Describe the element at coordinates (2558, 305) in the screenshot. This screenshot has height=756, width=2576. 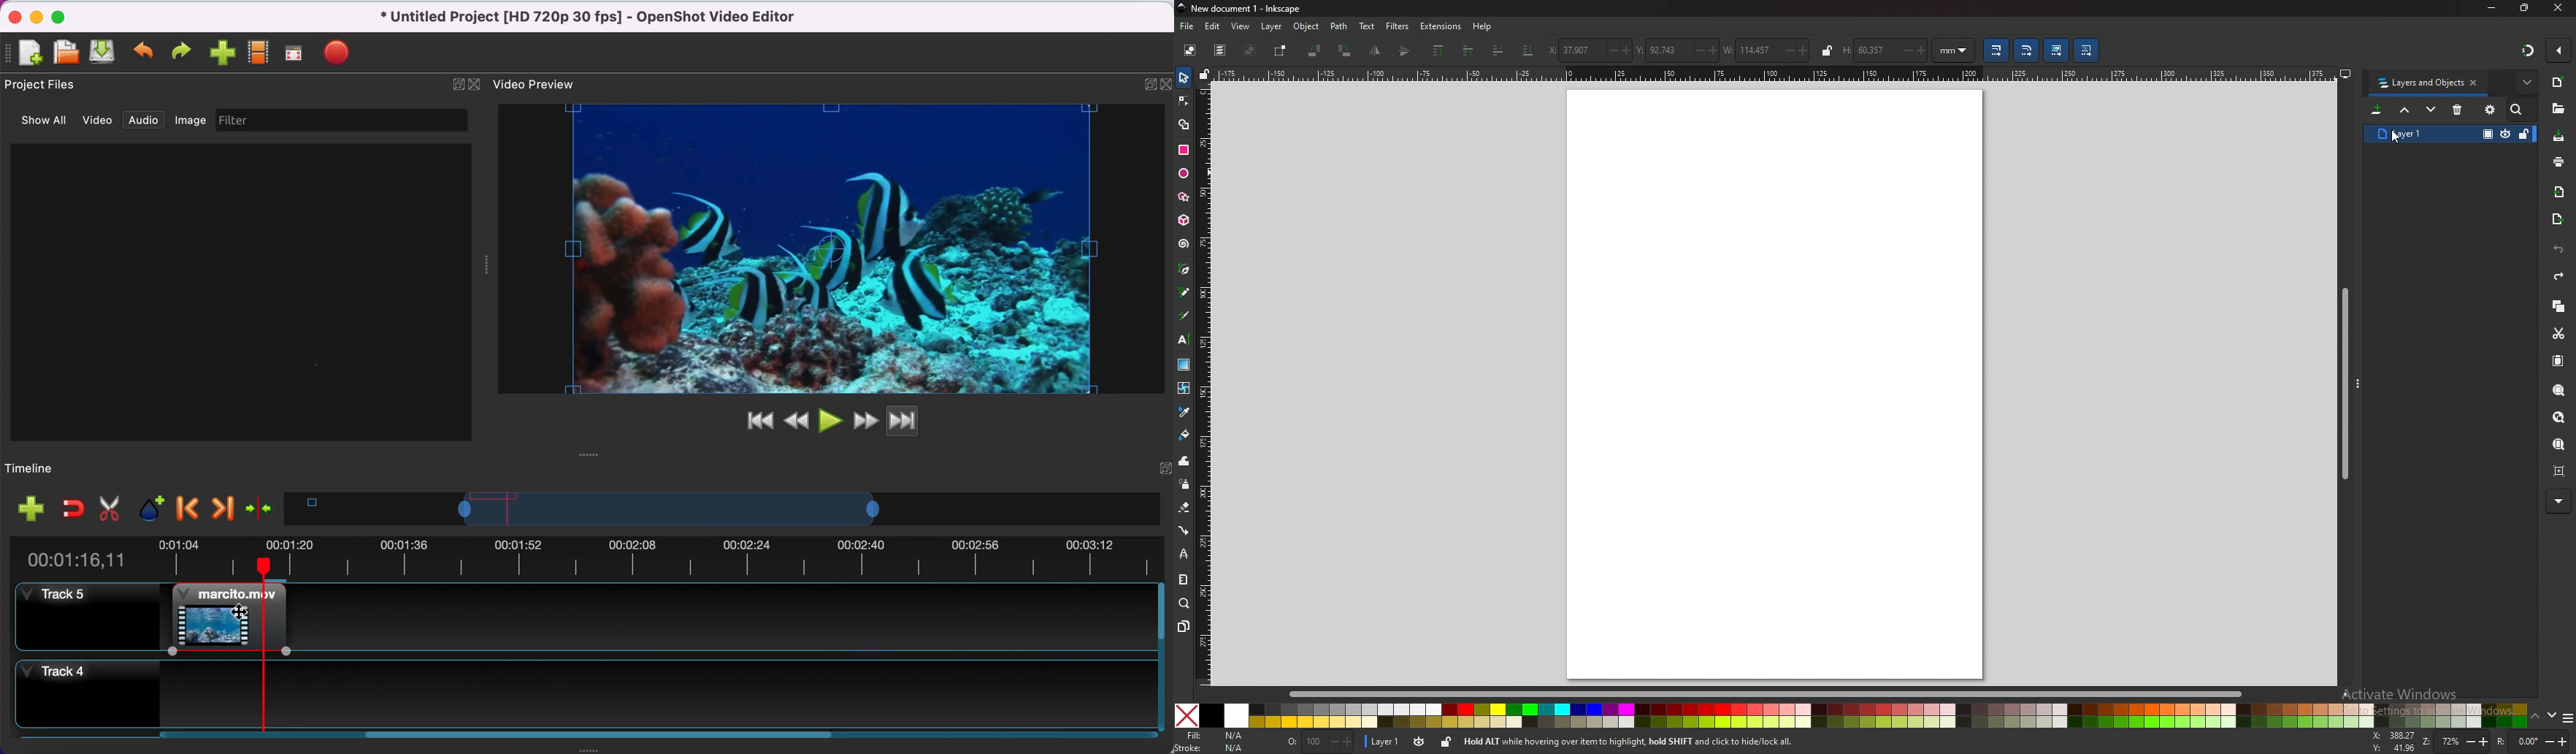
I see `copy` at that location.